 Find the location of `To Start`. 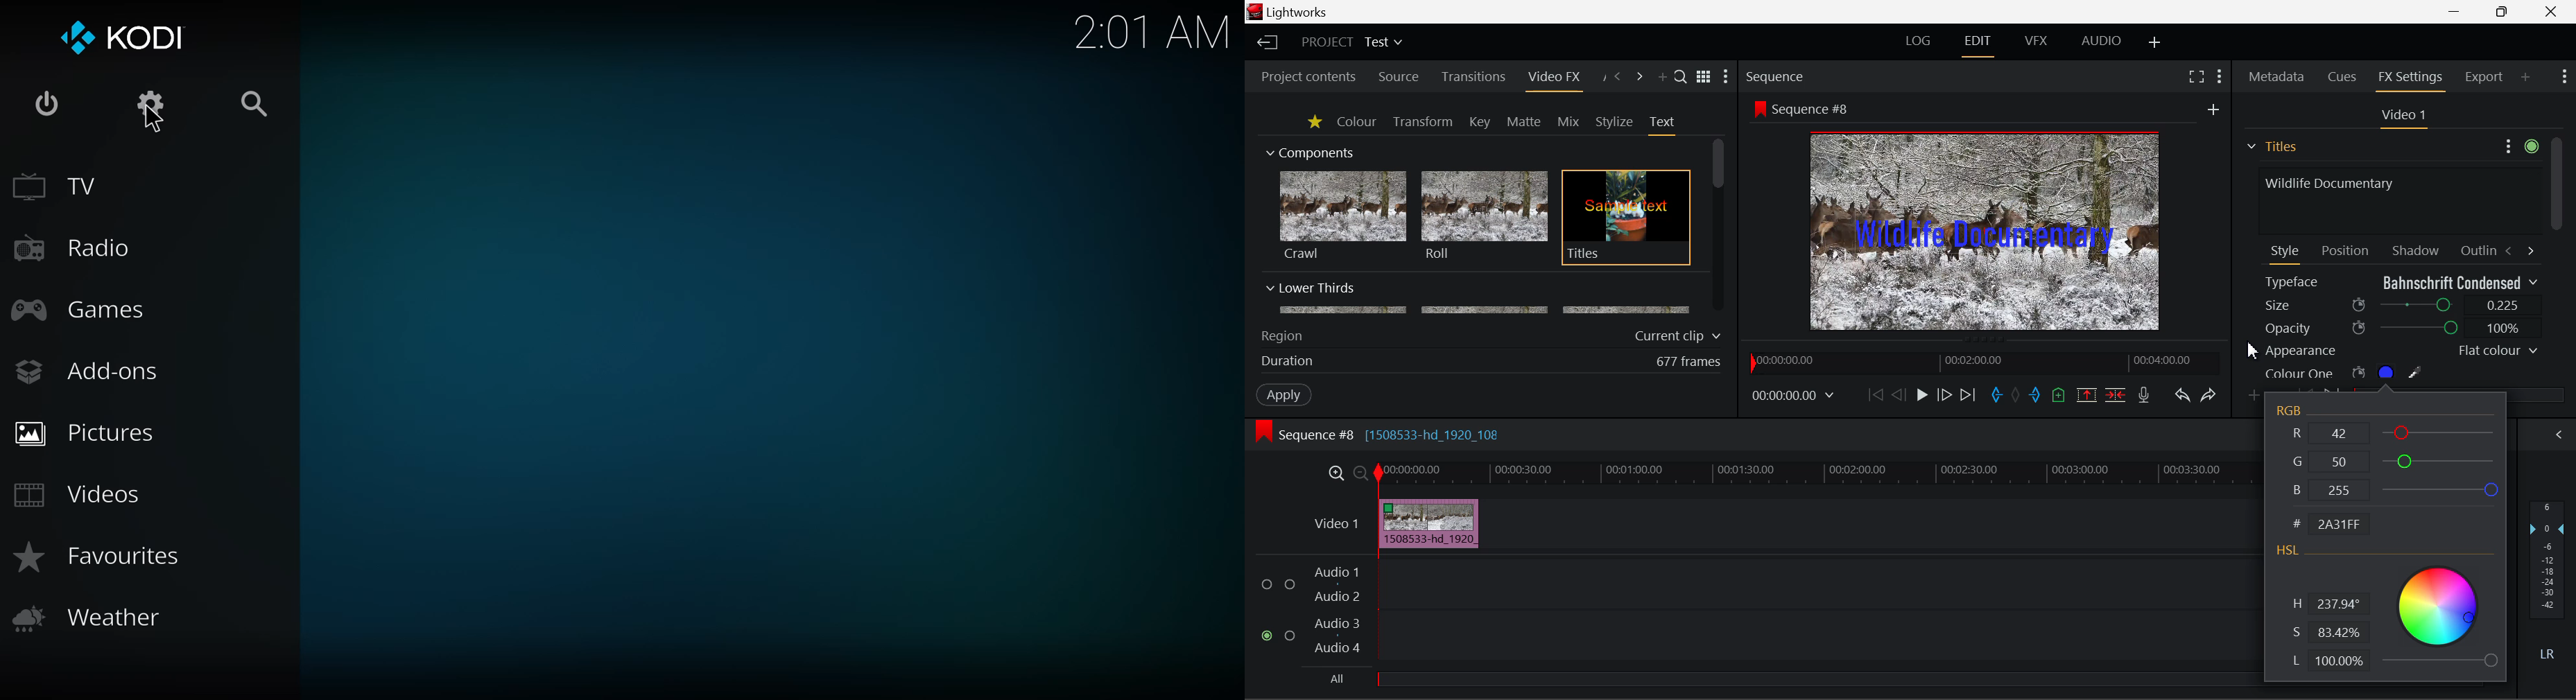

To Start is located at coordinates (1876, 396).